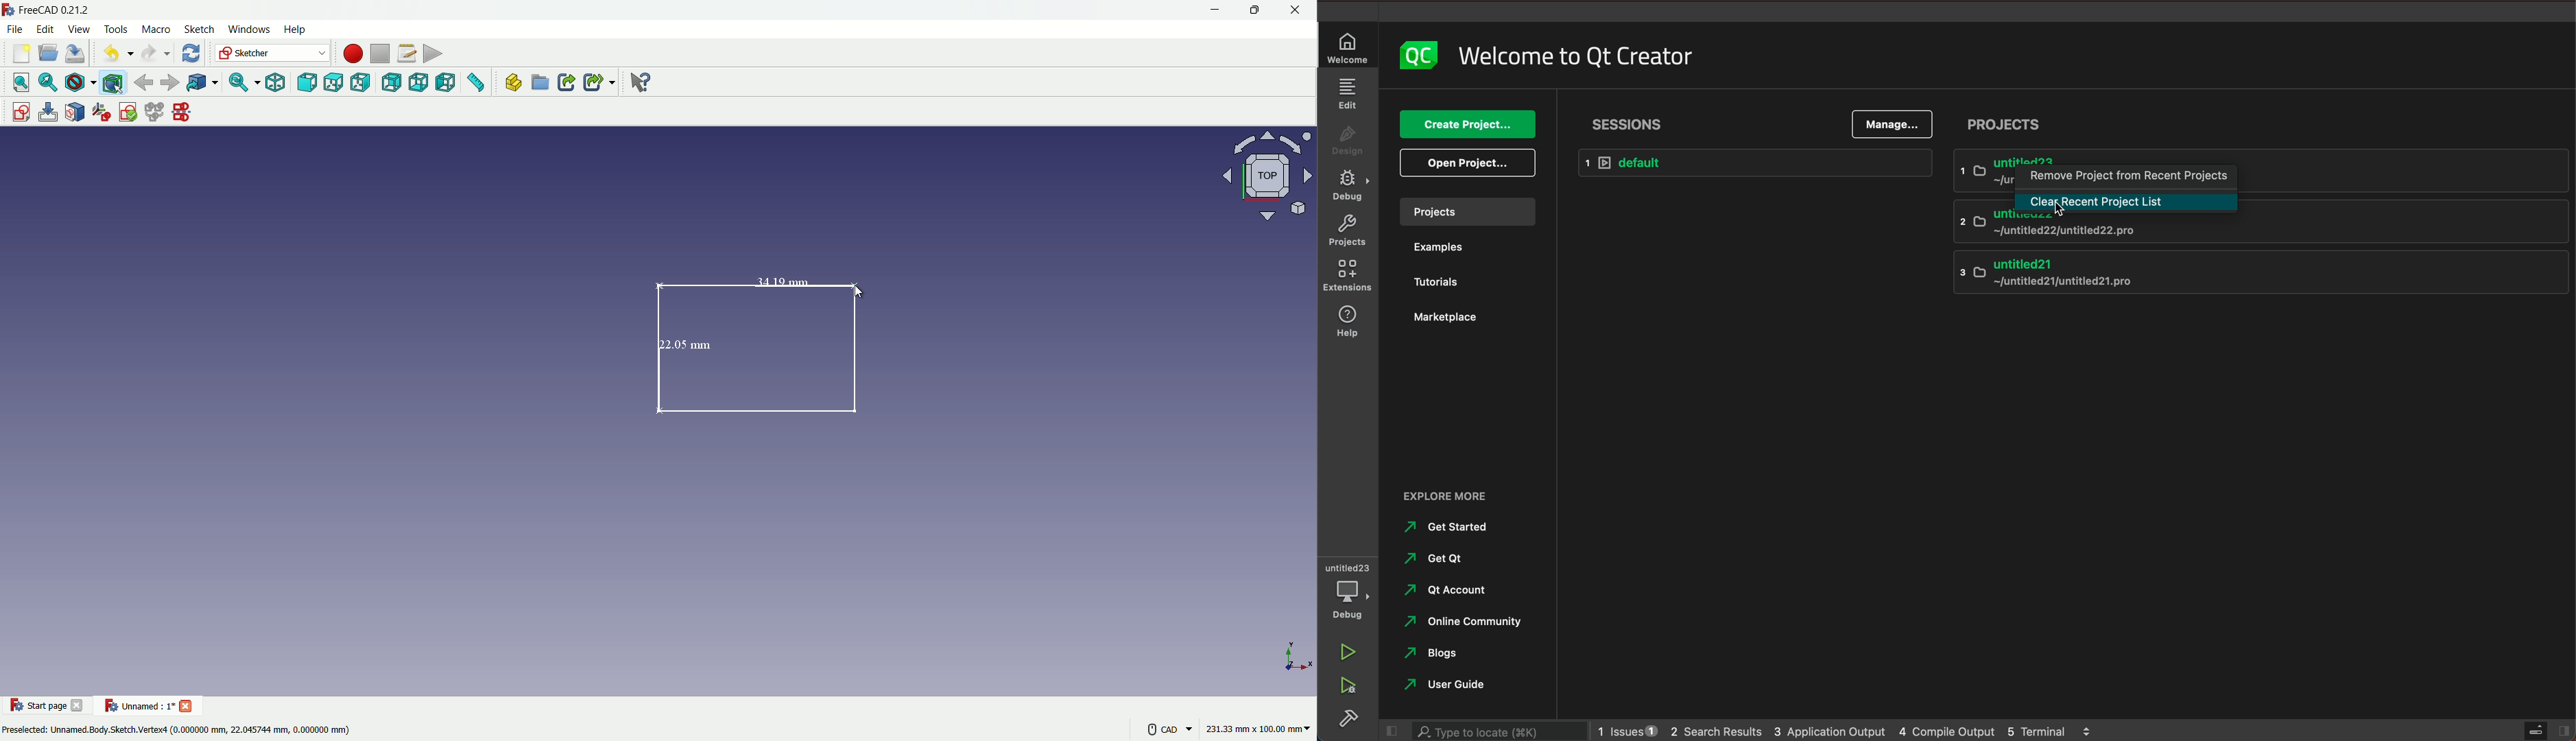  Describe the element at coordinates (1466, 164) in the screenshot. I see `open` at that location.